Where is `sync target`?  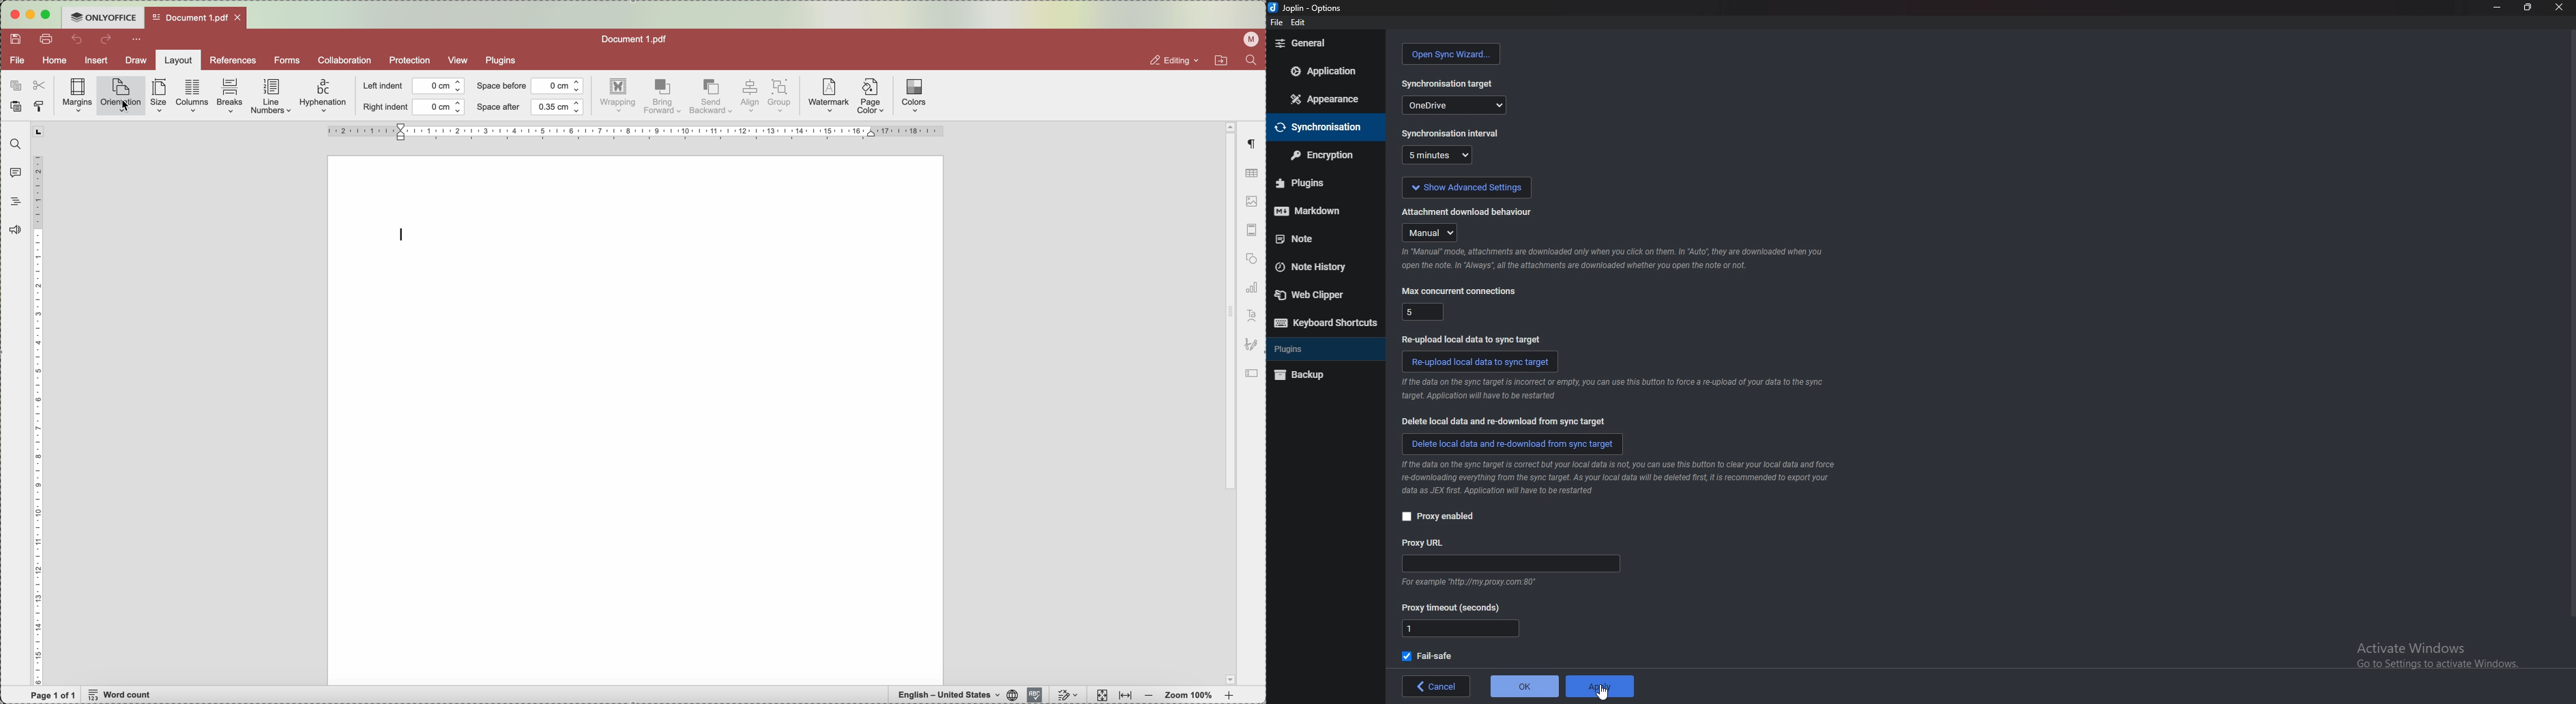 sync target is located at coordinates (1448, 84).